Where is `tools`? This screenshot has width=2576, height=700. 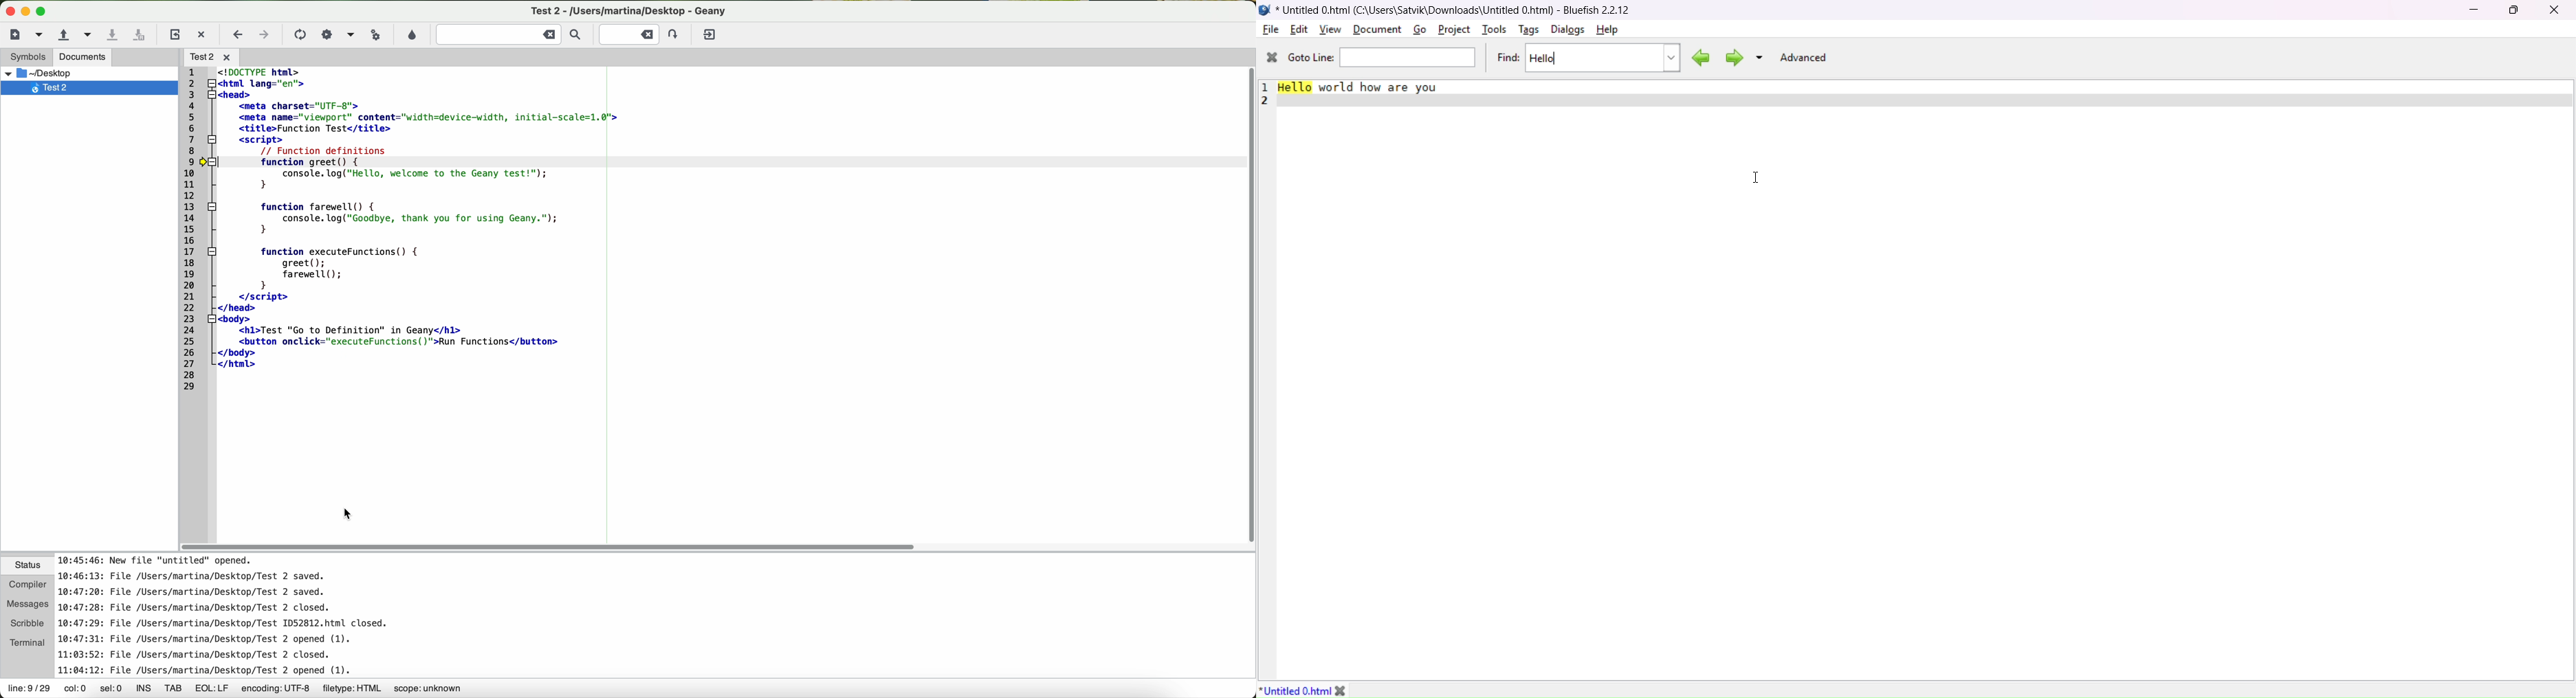 tools is located at coordinates (1493, 32).